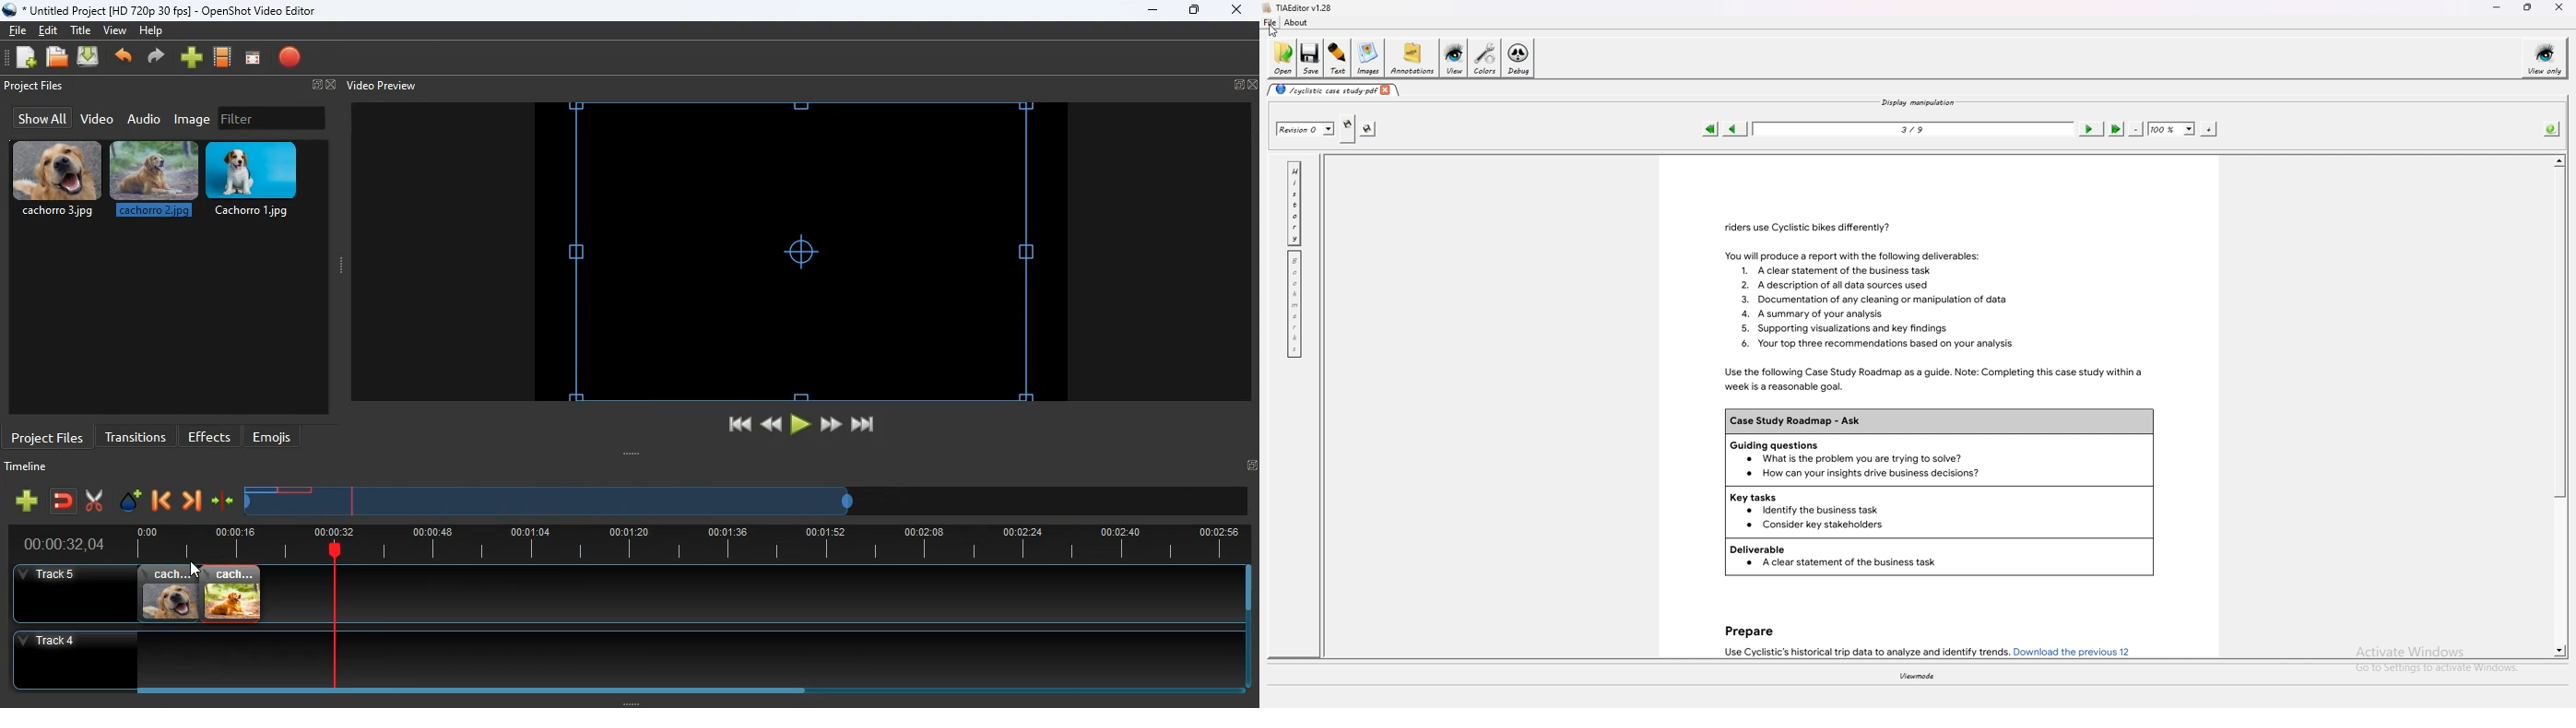 Image resolution: width=2576 pixels, height=728 pixels. Describe the element at coordinates (195, 569) in the screenshot. I see `cursor` at that location.